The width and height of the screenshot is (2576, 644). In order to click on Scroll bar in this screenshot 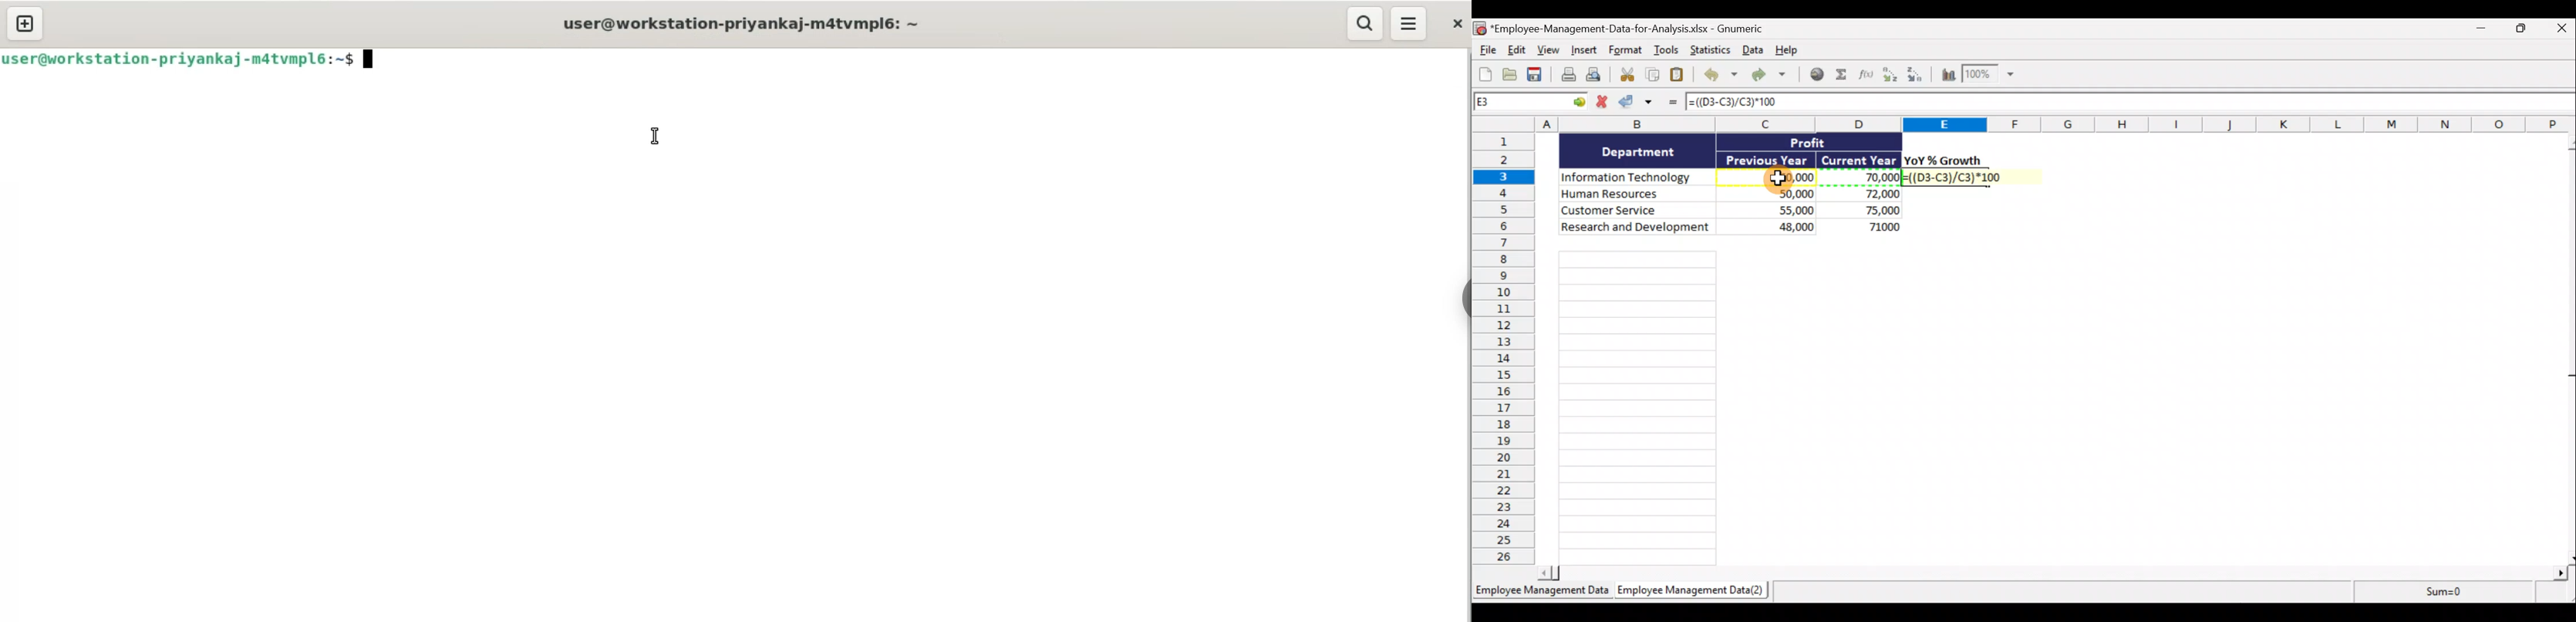, I will do `click(2053, 575)`.